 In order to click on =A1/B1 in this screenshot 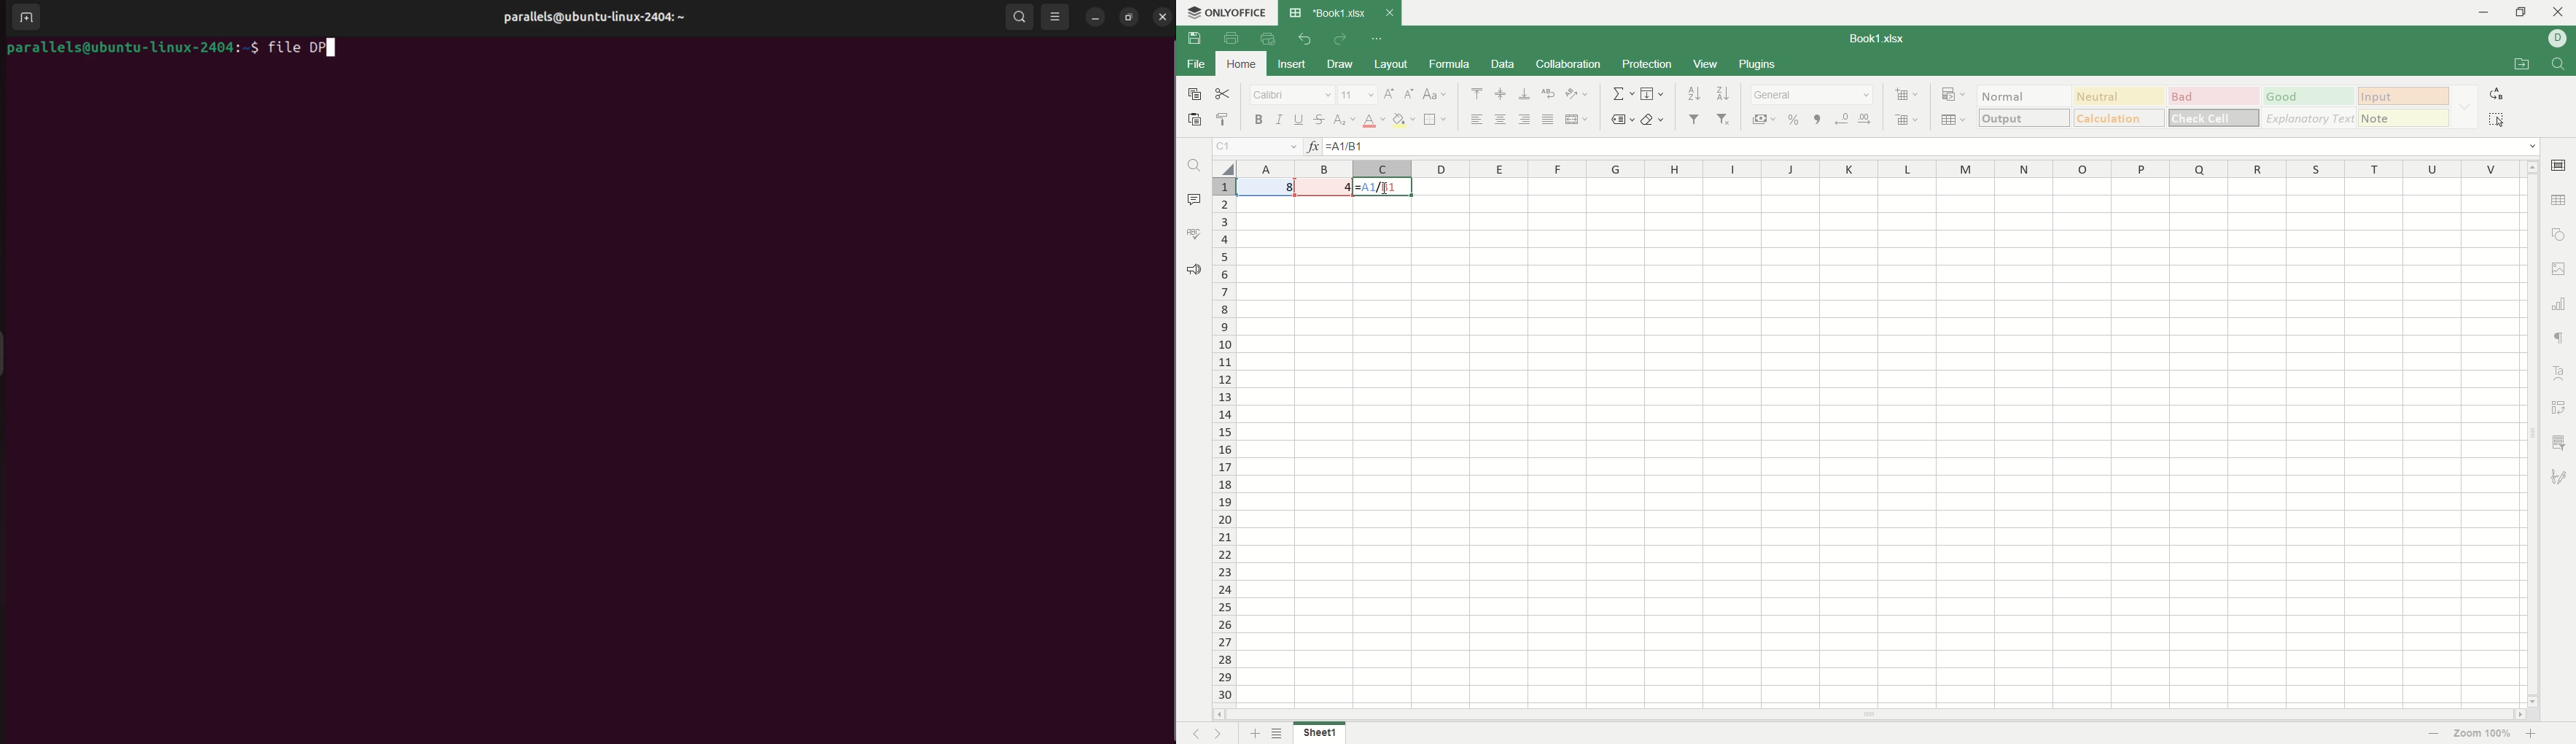, I will do `click(1371, 147)`.